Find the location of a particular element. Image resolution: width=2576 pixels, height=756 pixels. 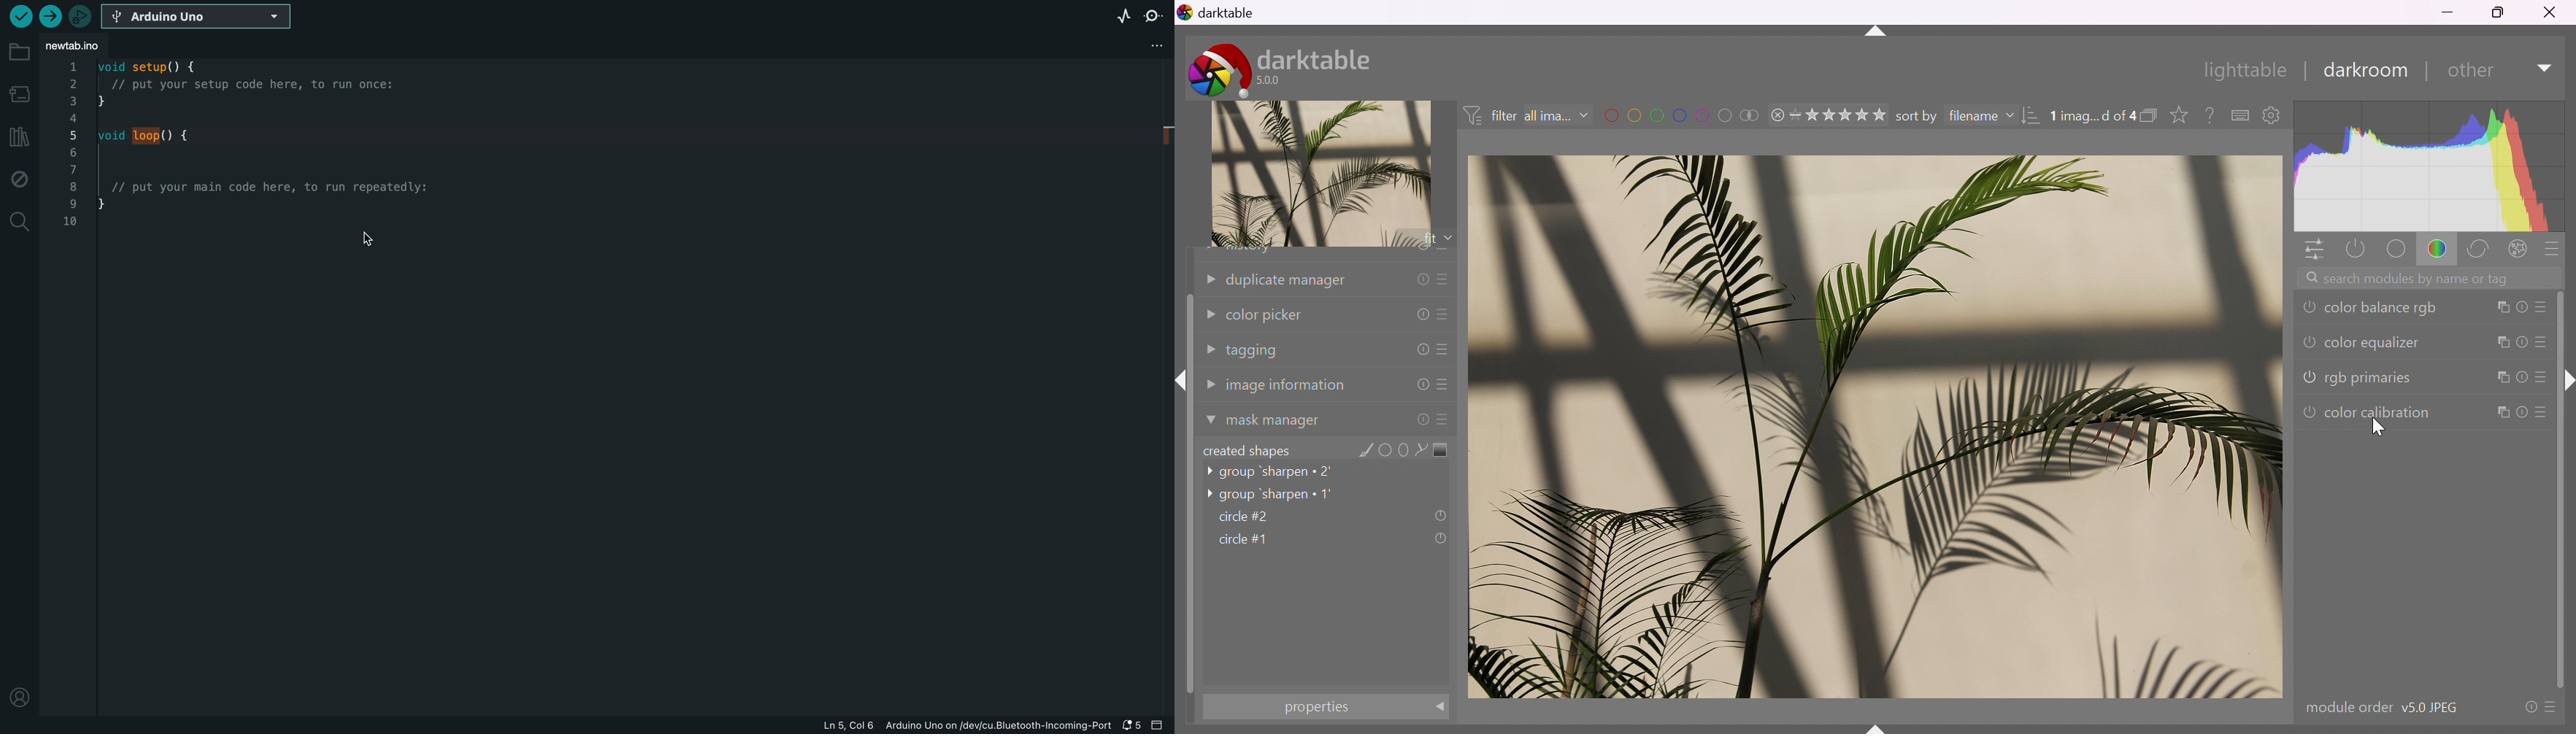

presets is located at coordinates (2553, 250).